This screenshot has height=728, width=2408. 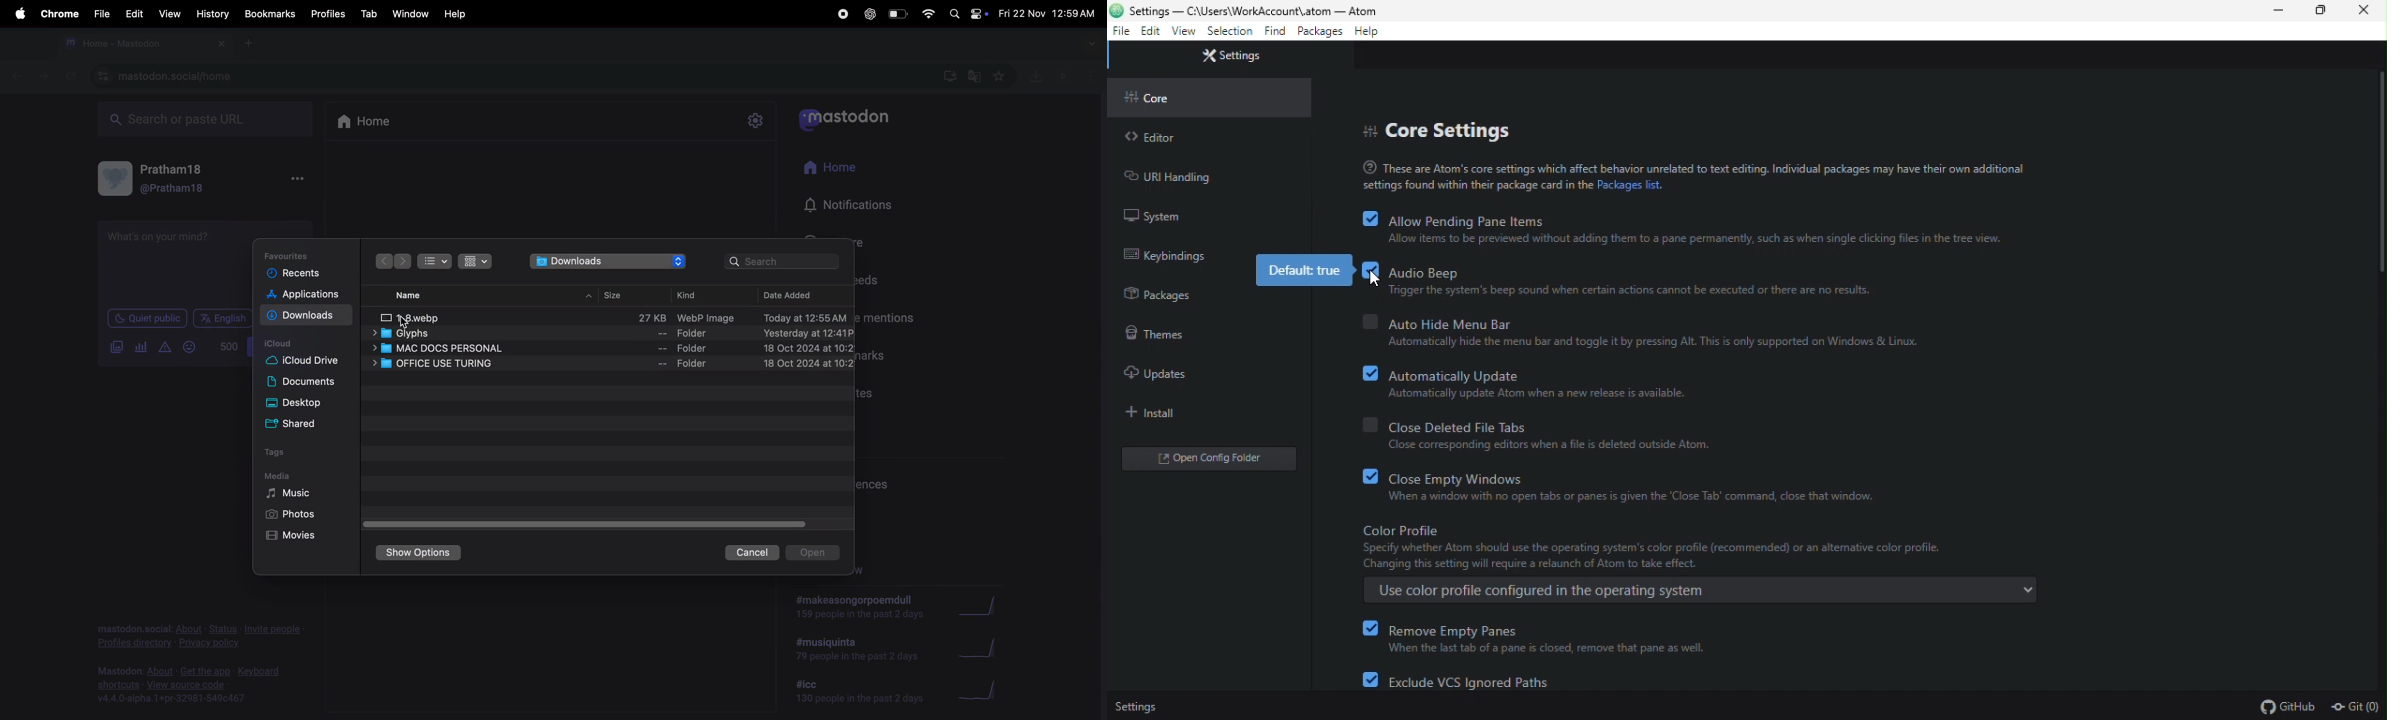 I want to click on URL handling, so click(x=1181, y=178).